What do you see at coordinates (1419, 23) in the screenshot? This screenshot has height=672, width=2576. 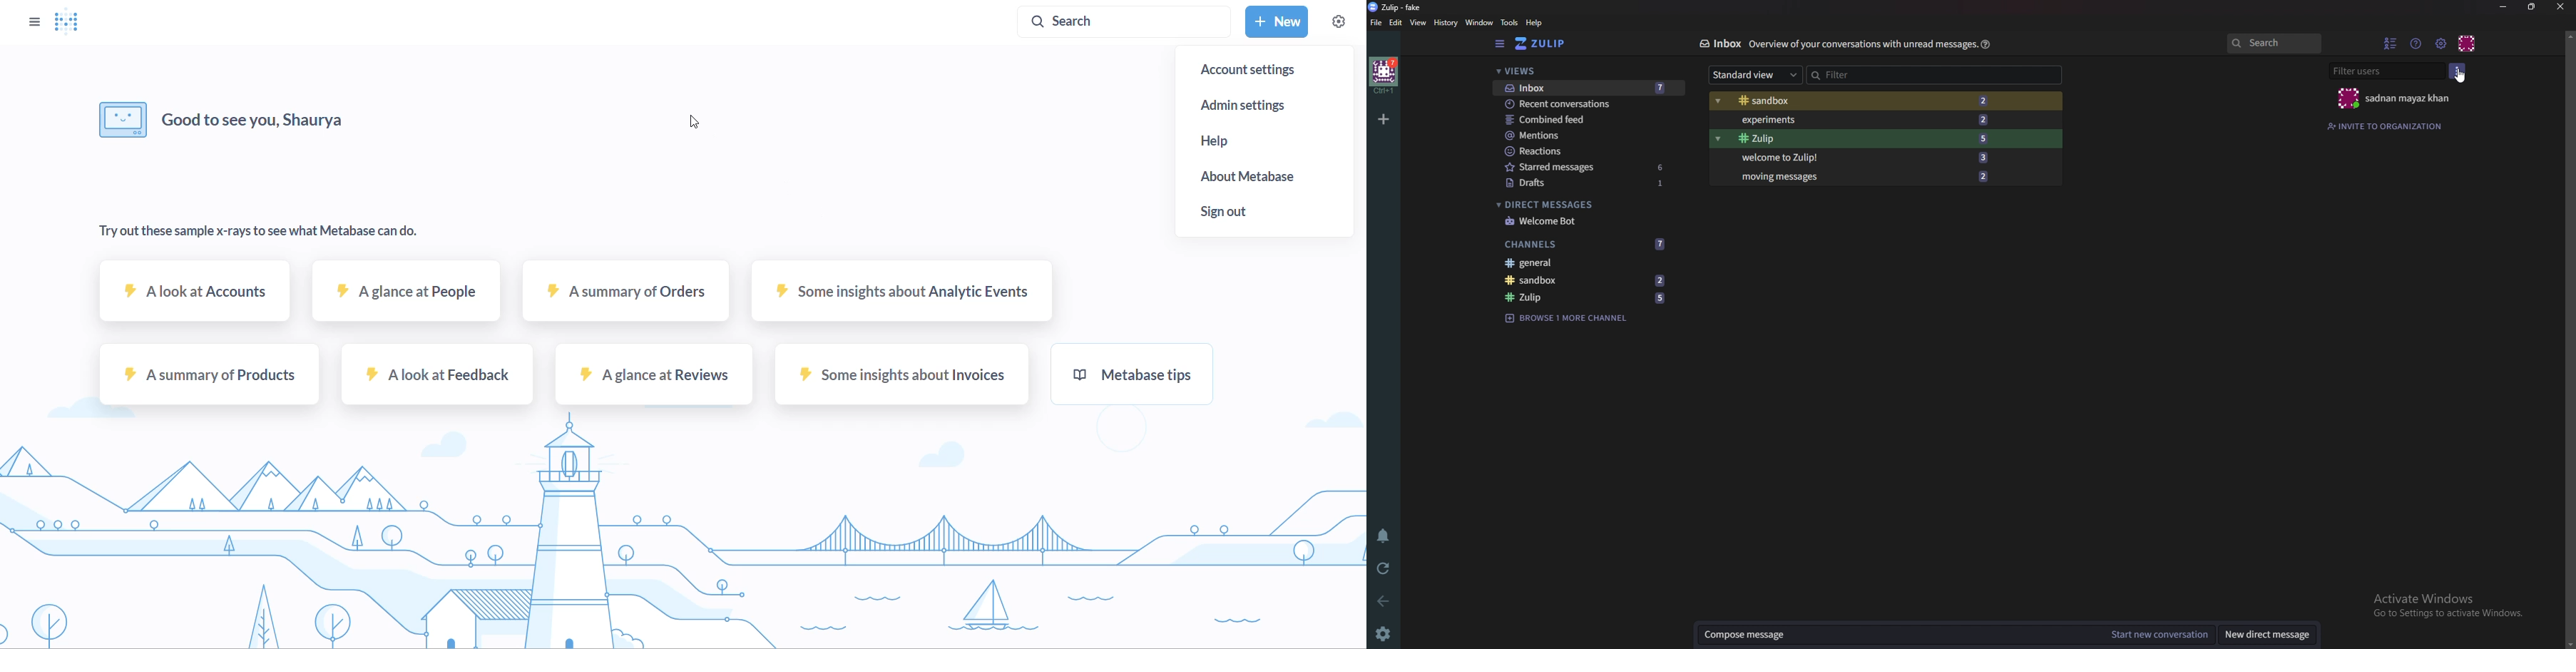 I see `view` at bounding box center [1419, 23].